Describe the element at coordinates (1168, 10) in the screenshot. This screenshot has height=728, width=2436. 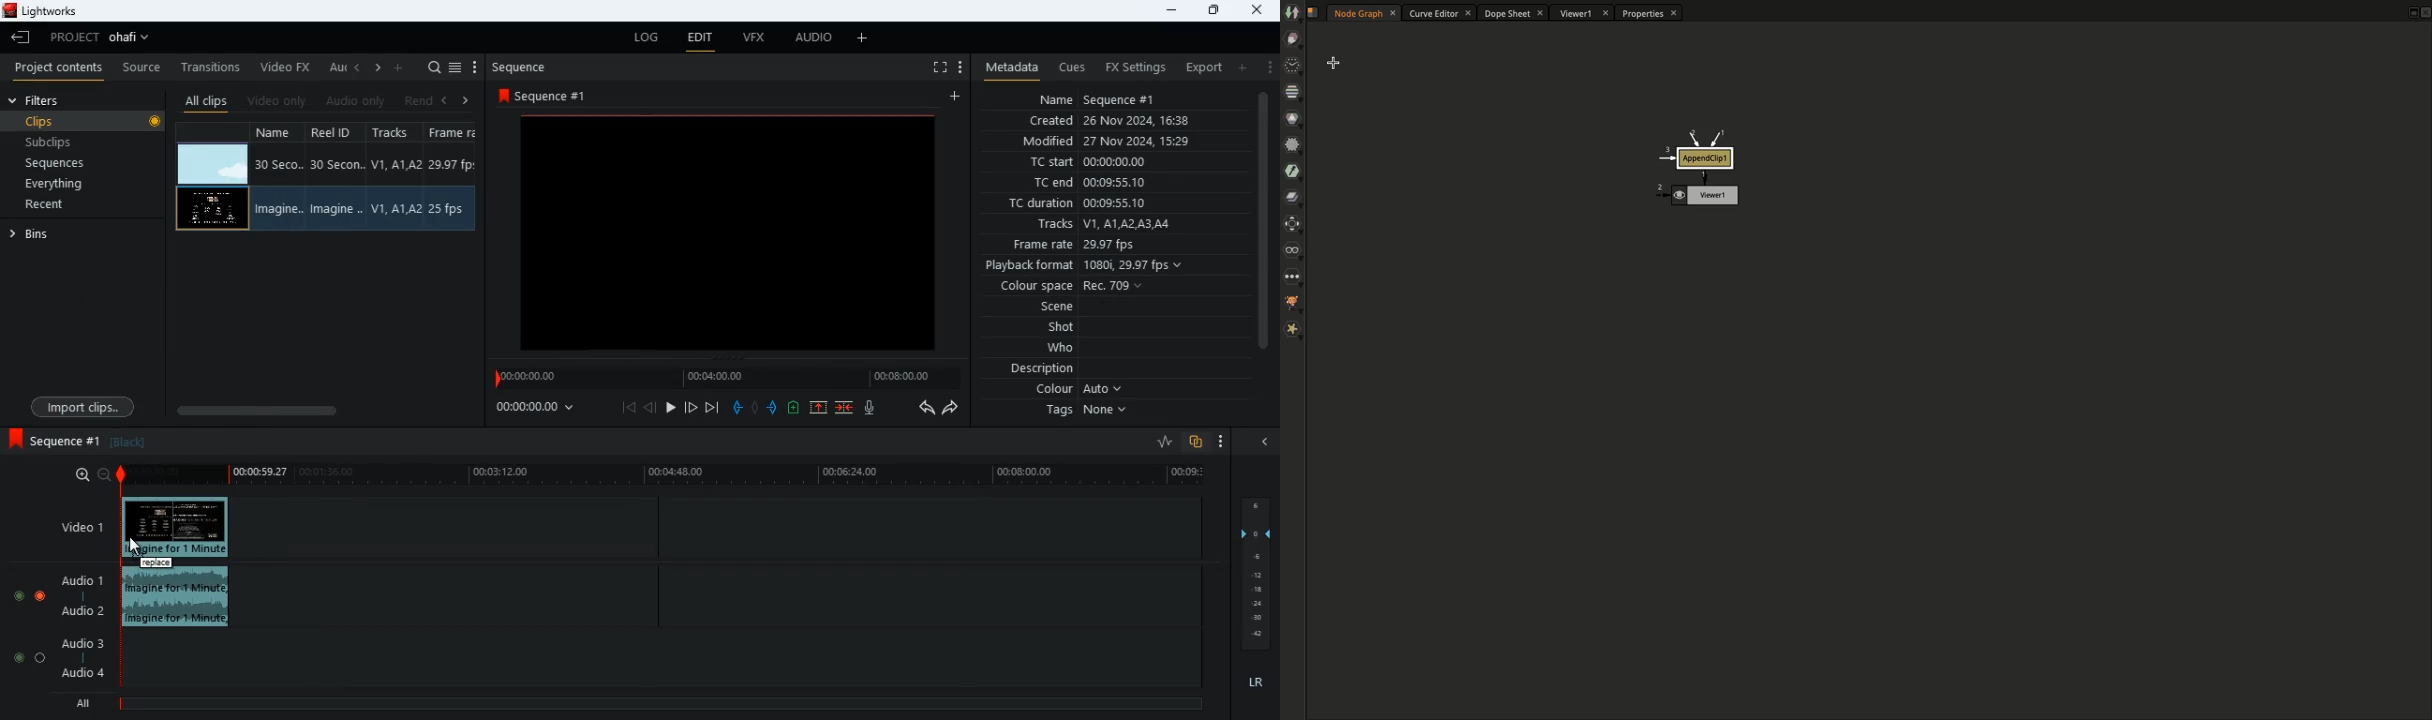
I see `minimize` at that location.